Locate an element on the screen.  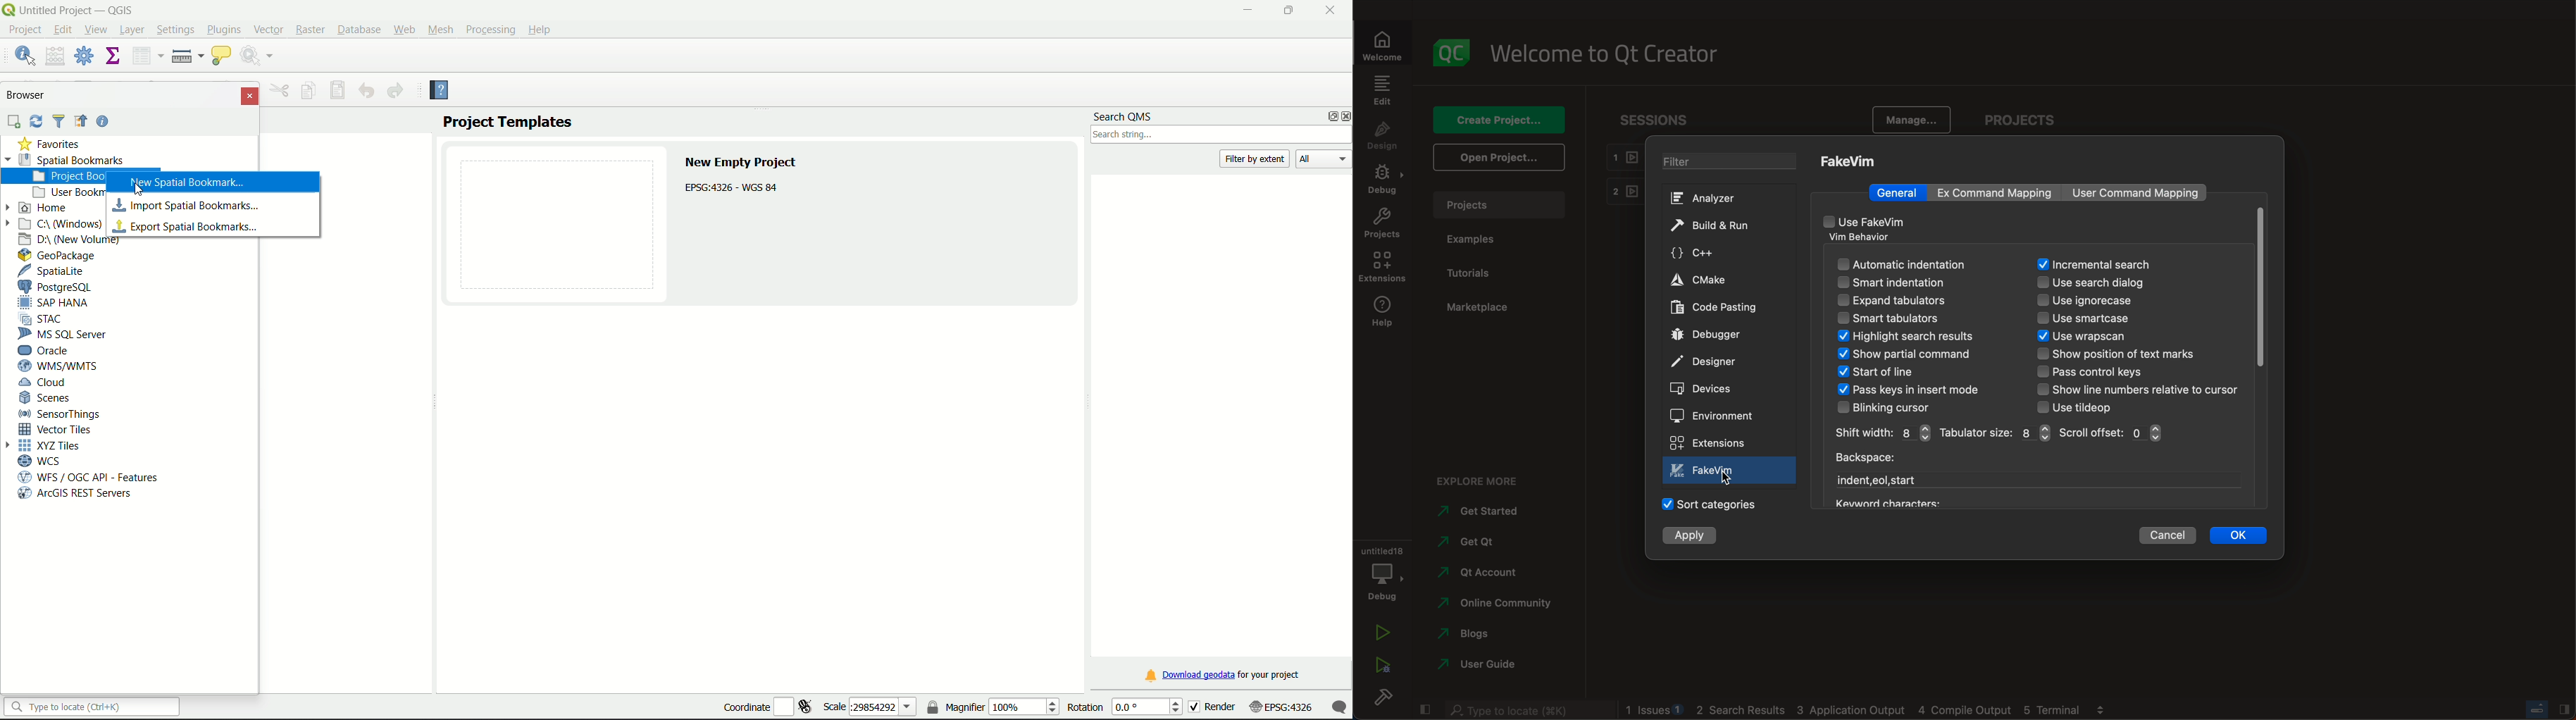
edit is located at coordinates (1383, 91).